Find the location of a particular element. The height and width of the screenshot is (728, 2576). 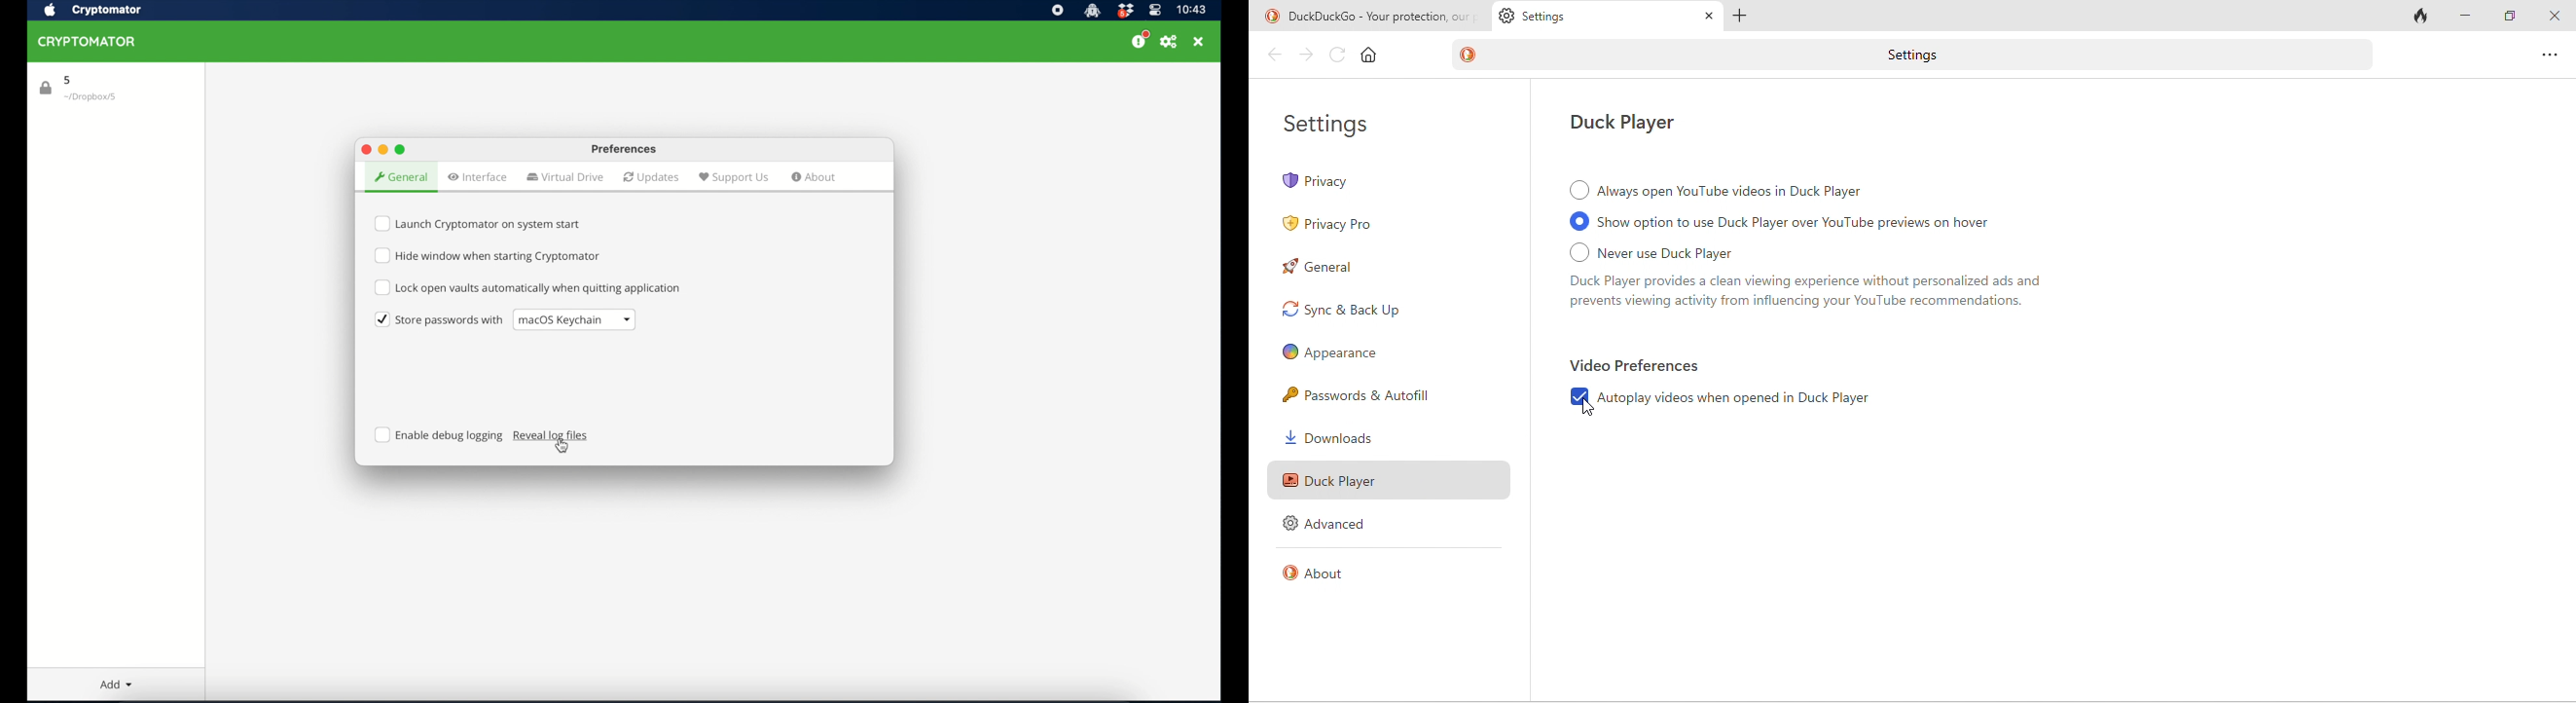

cryptomator icon is located at coordinates (1092, 11).